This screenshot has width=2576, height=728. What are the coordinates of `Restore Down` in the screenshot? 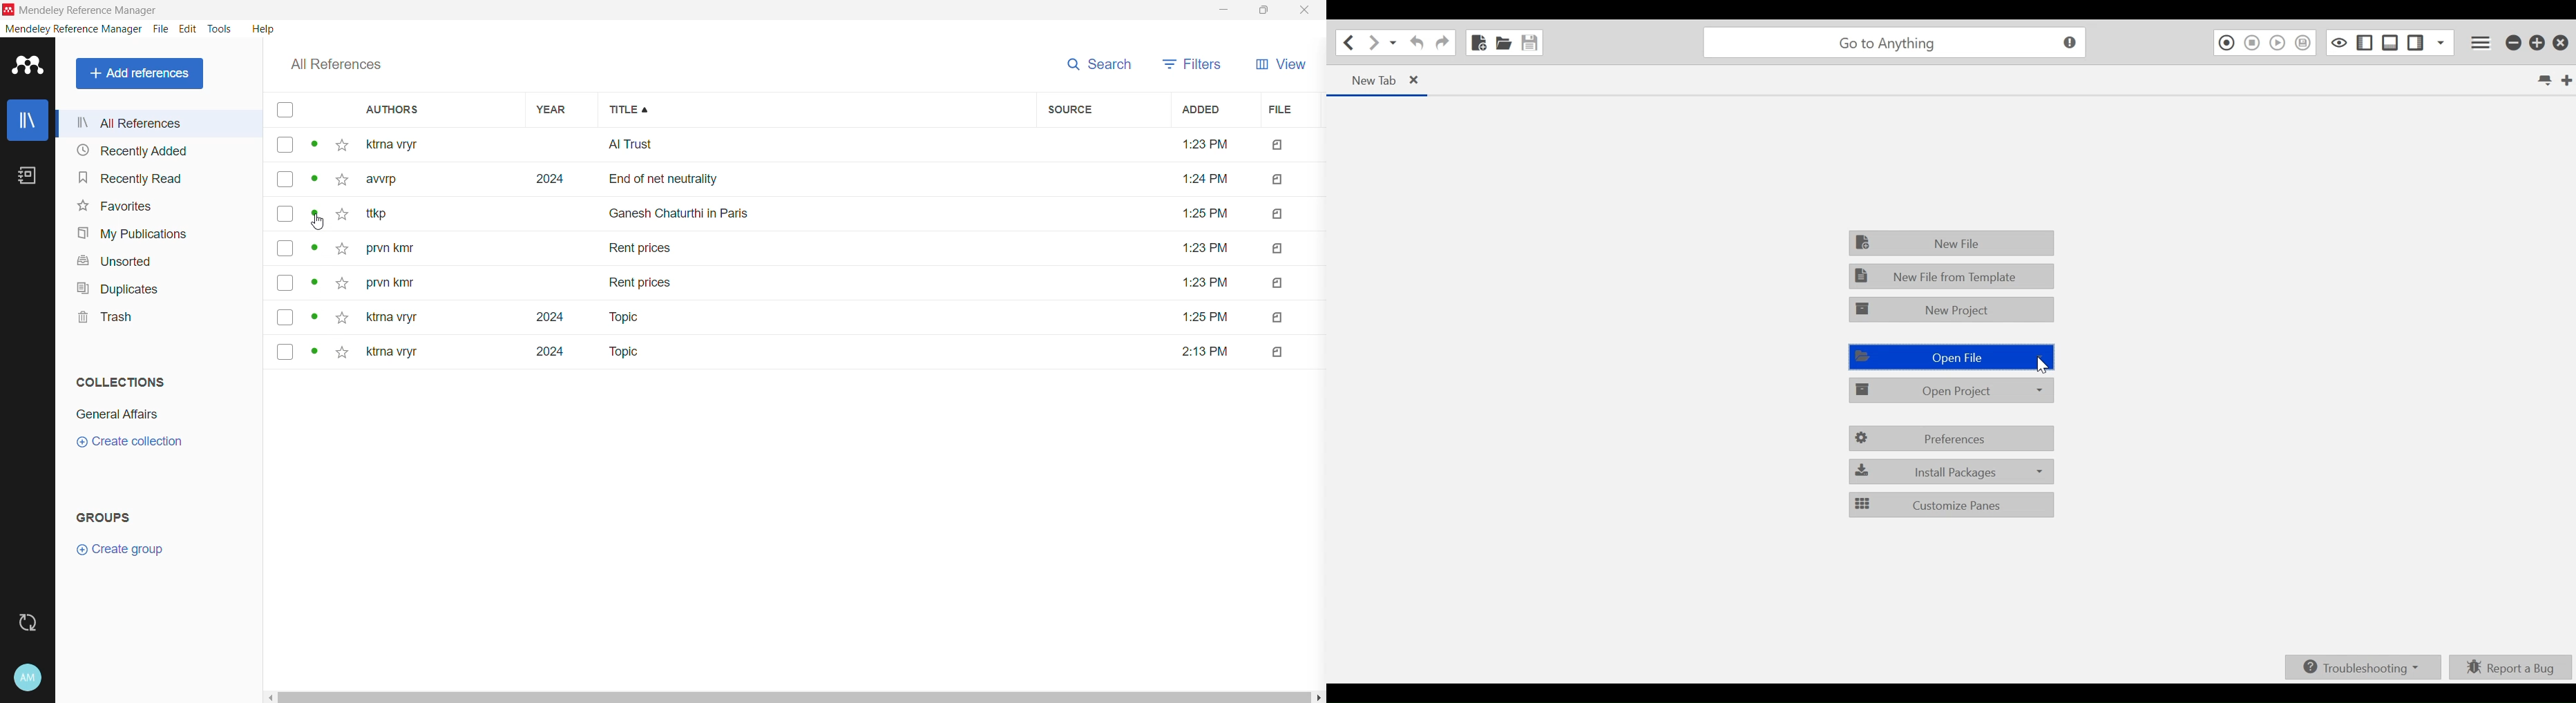 It's located at (1266, 10).